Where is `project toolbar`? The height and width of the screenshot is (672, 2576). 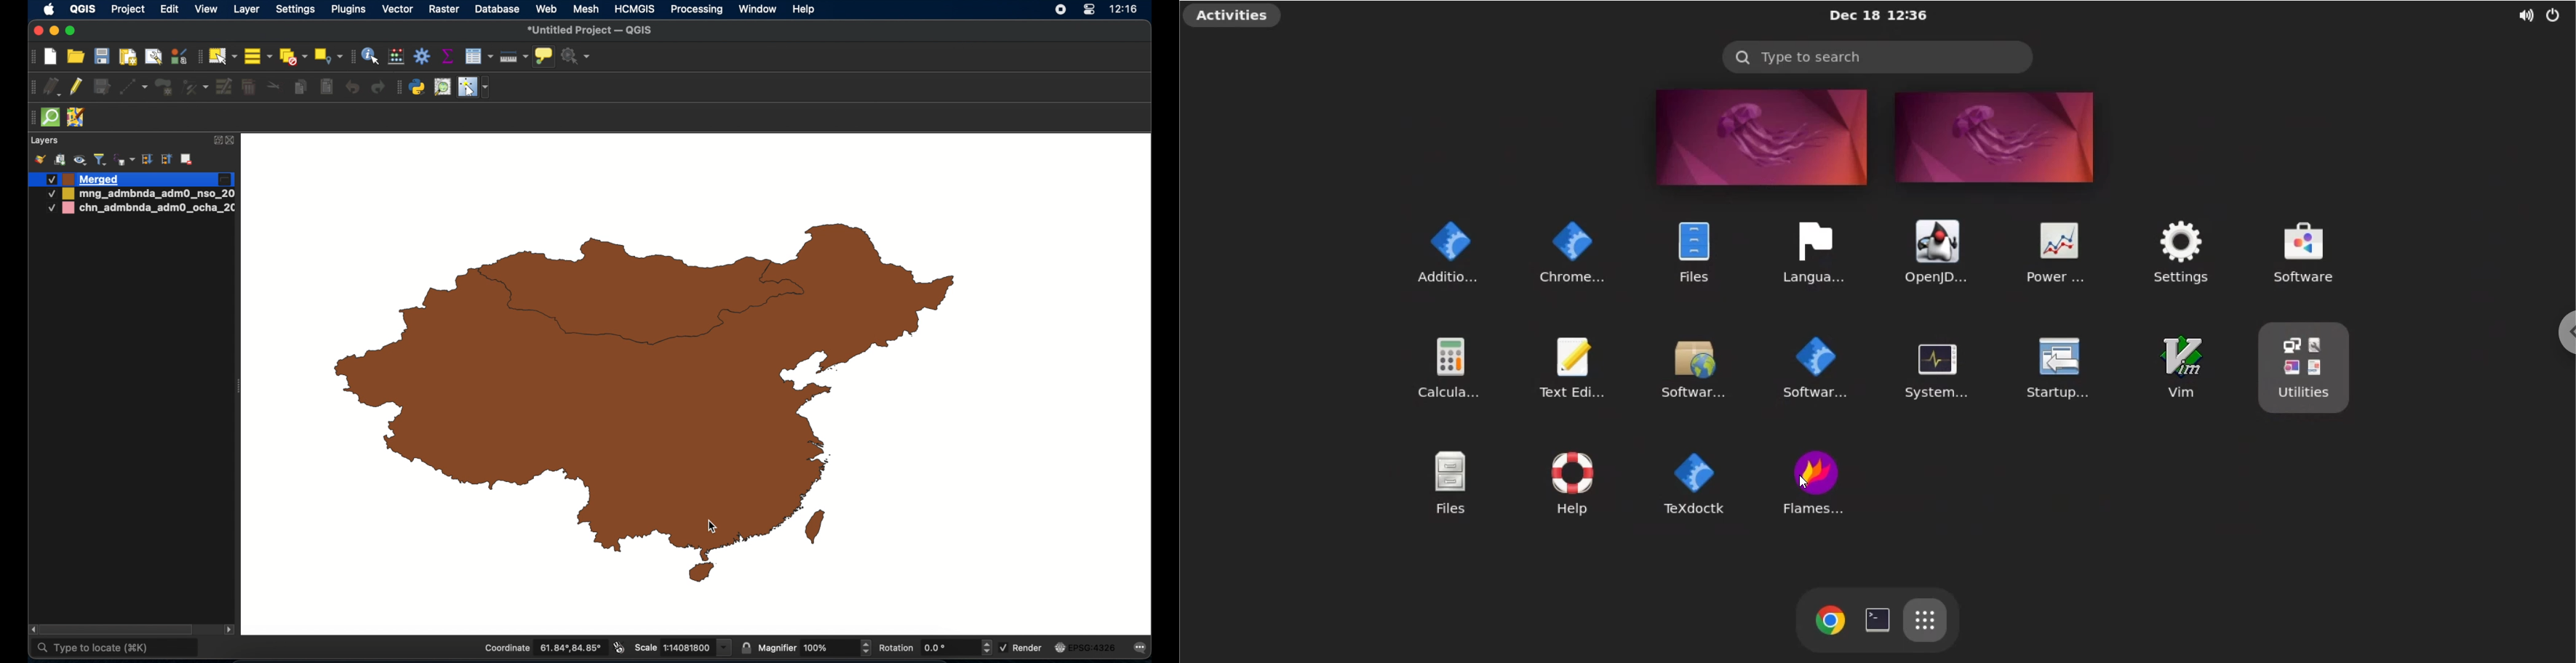 project toolbar is located at coordinates (31, 57).